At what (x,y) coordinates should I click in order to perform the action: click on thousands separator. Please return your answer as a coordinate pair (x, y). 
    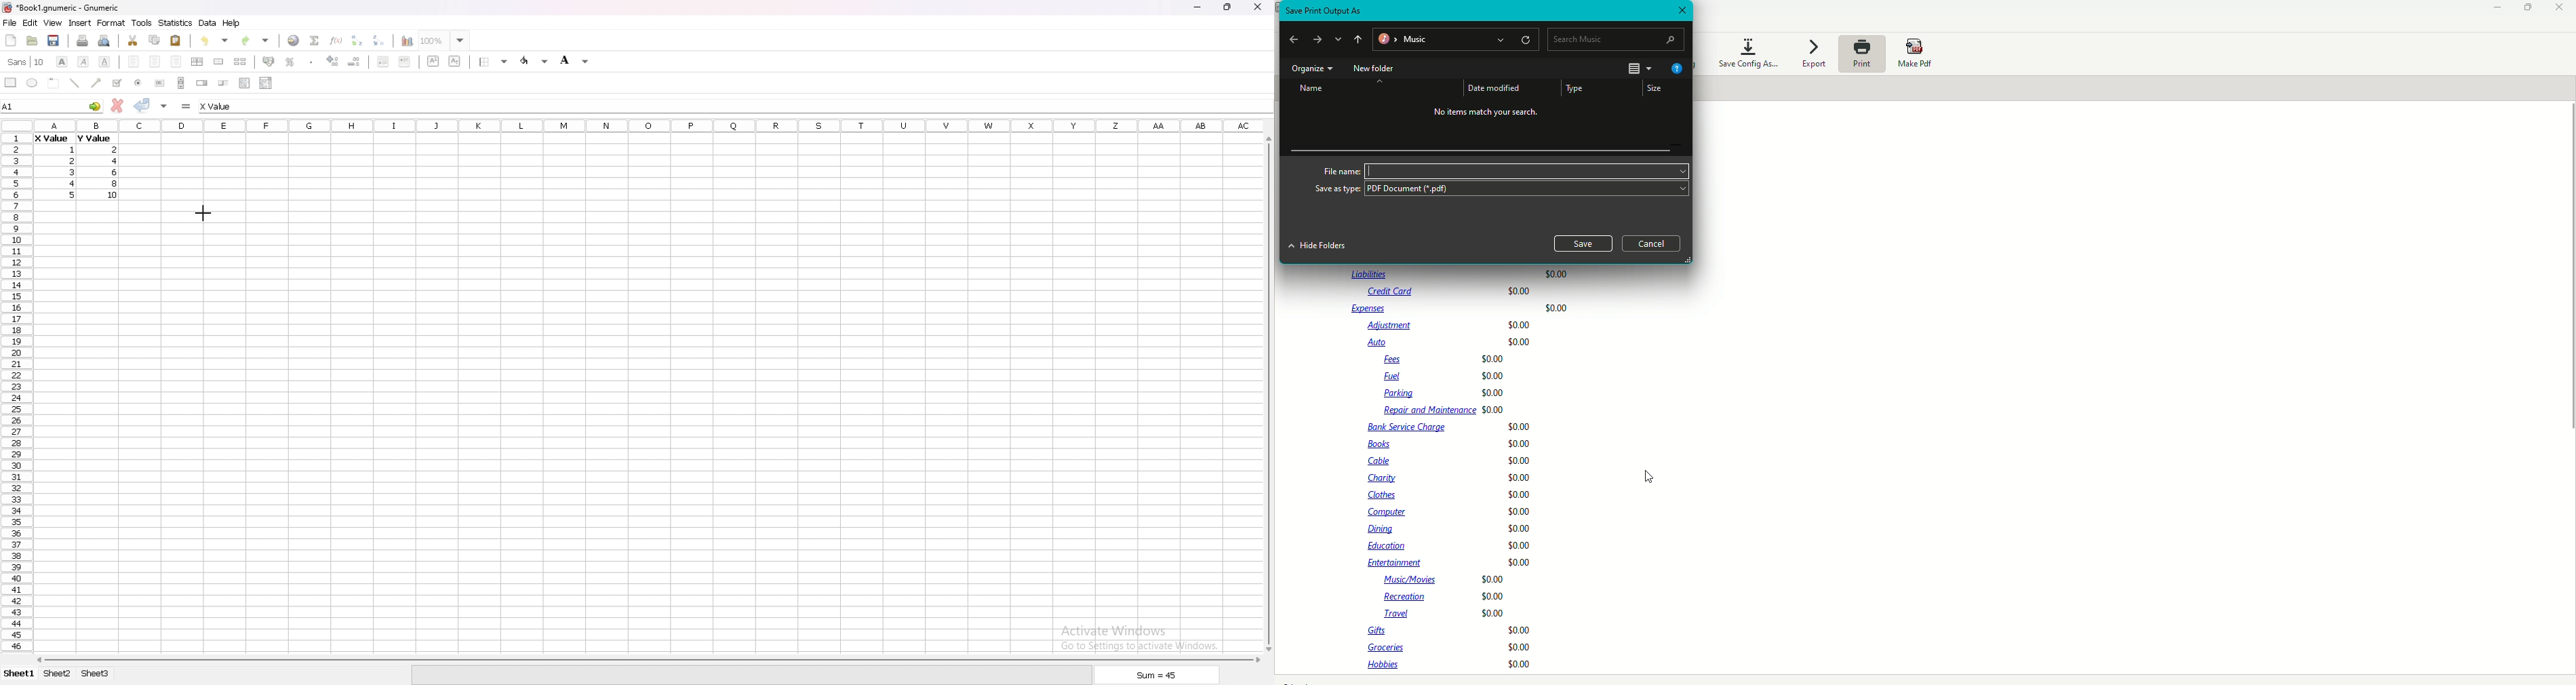
    Looking at the image, I should click on (312, 61).